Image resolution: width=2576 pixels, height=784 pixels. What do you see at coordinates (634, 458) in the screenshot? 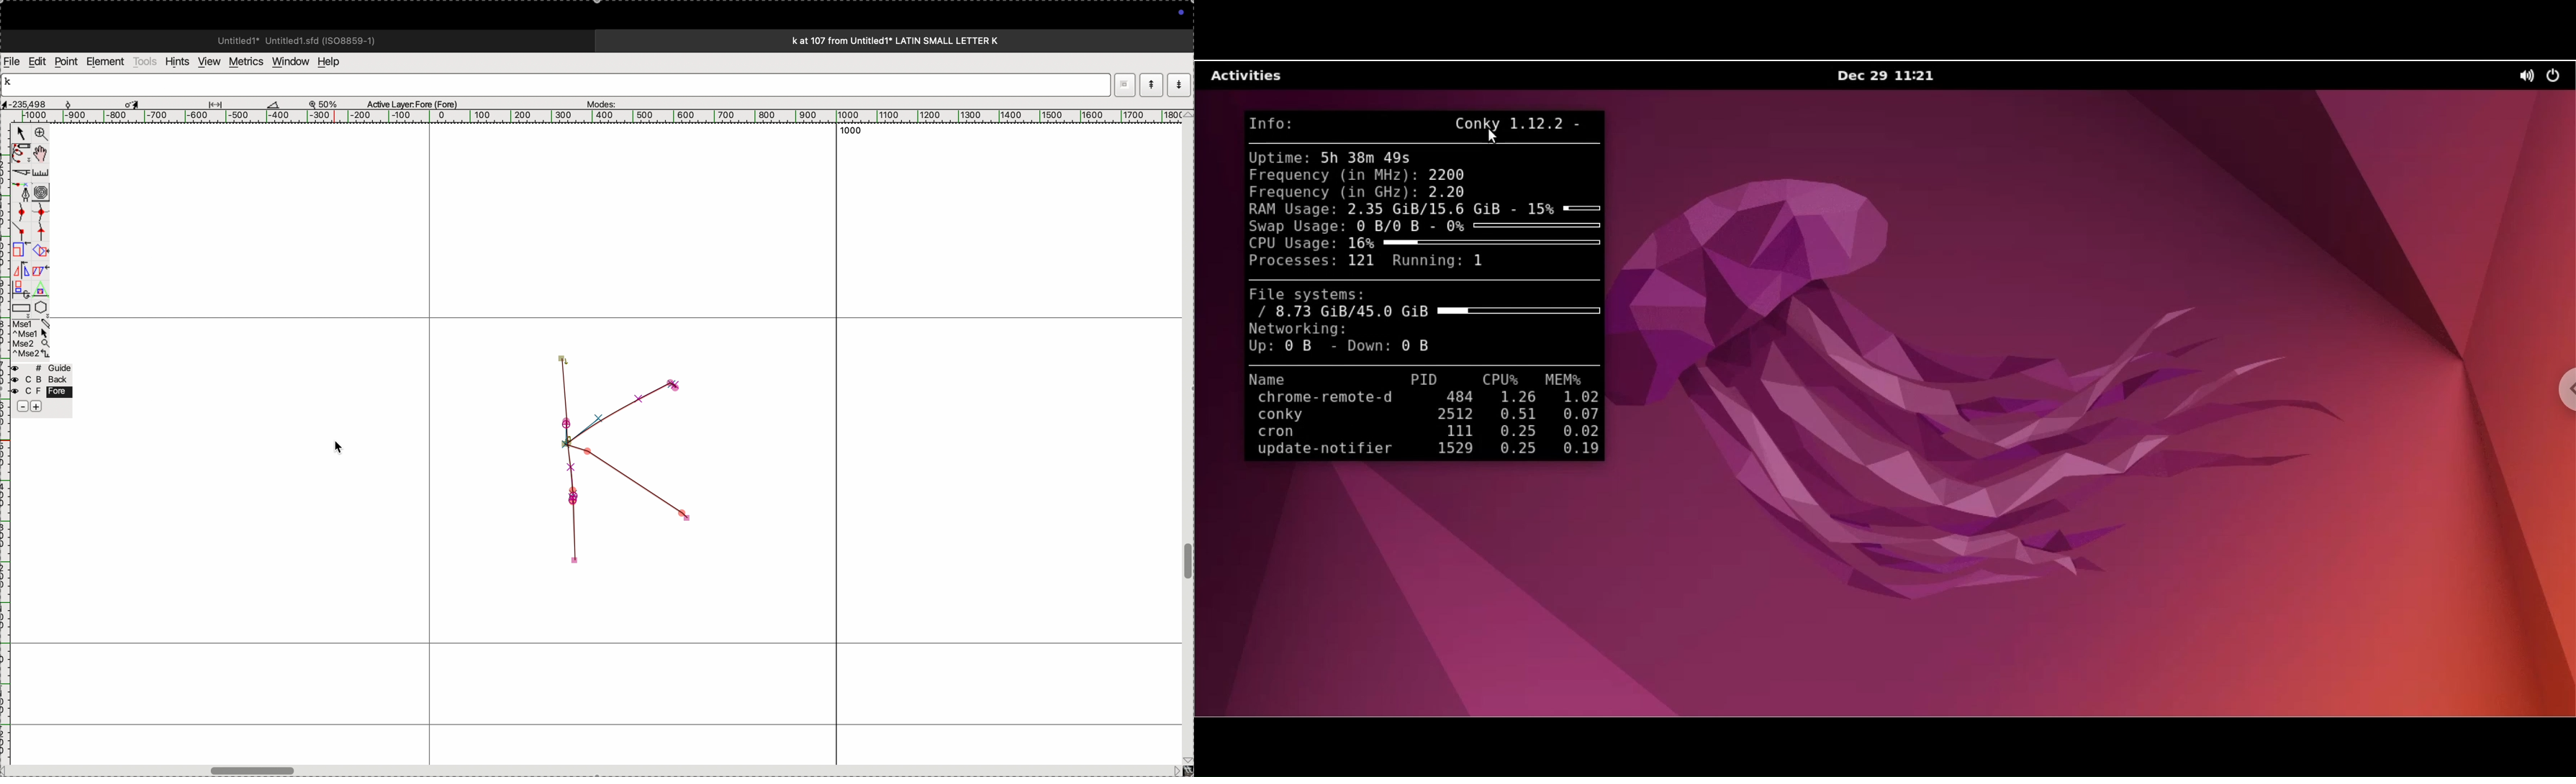
I see `glyph K` at bounding box center [634, 458].